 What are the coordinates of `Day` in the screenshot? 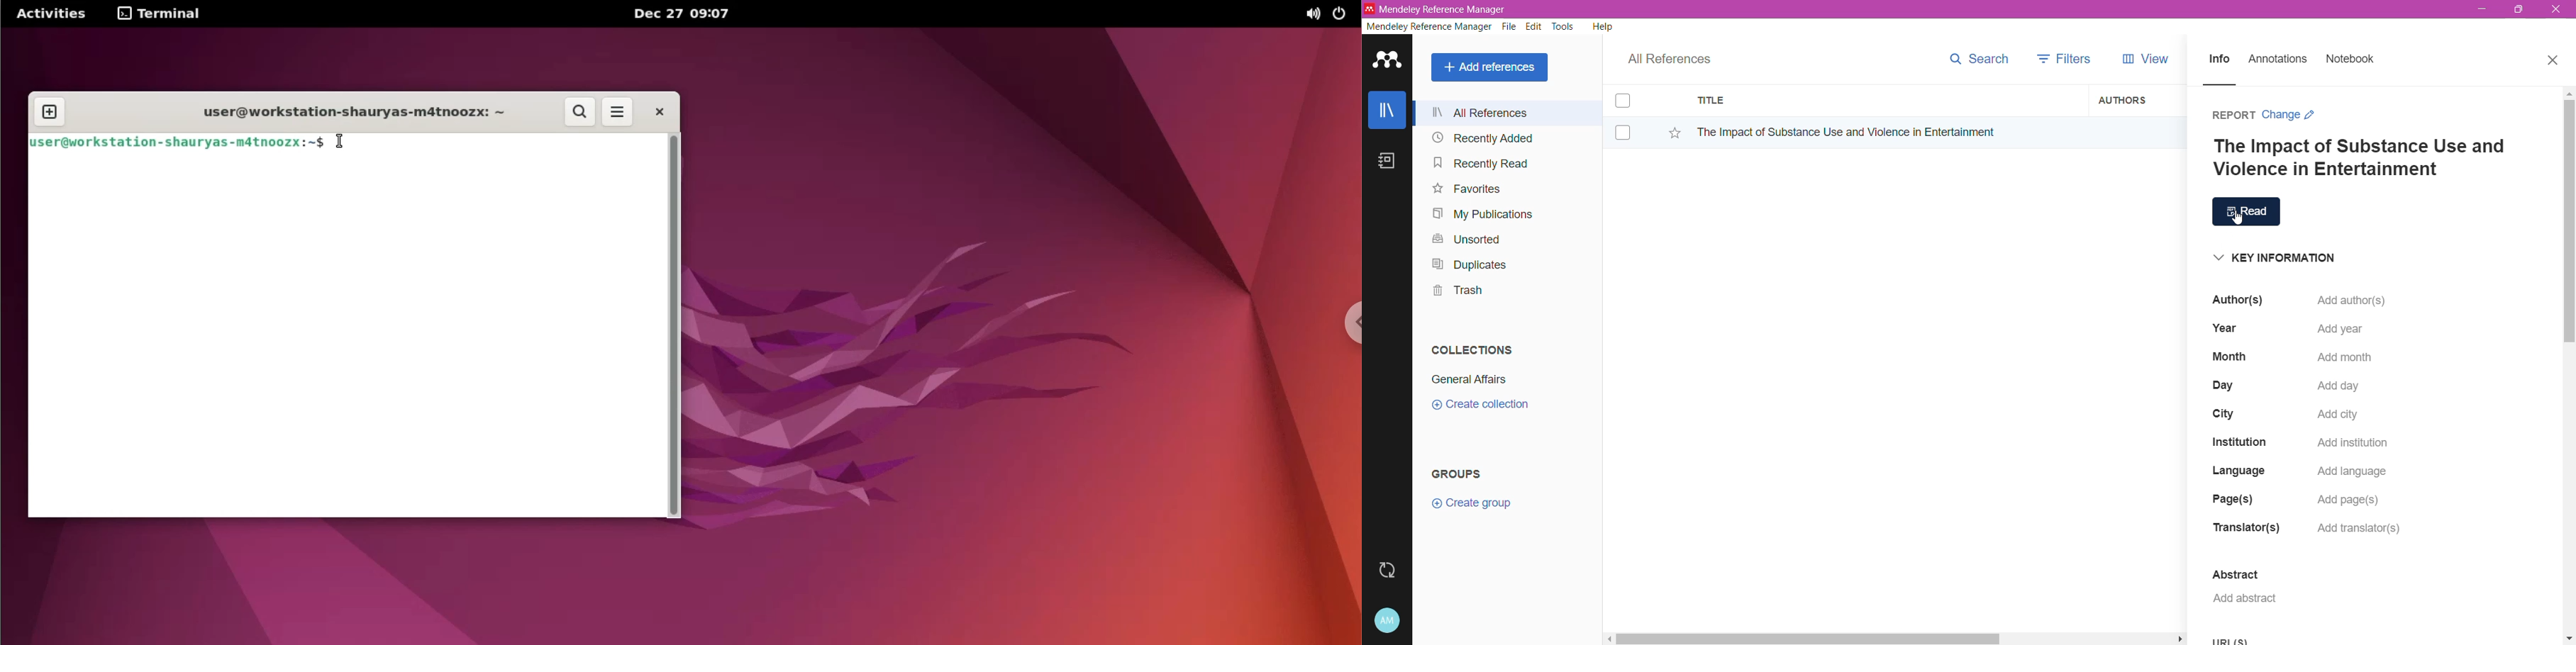 It's located at (2224, 384).